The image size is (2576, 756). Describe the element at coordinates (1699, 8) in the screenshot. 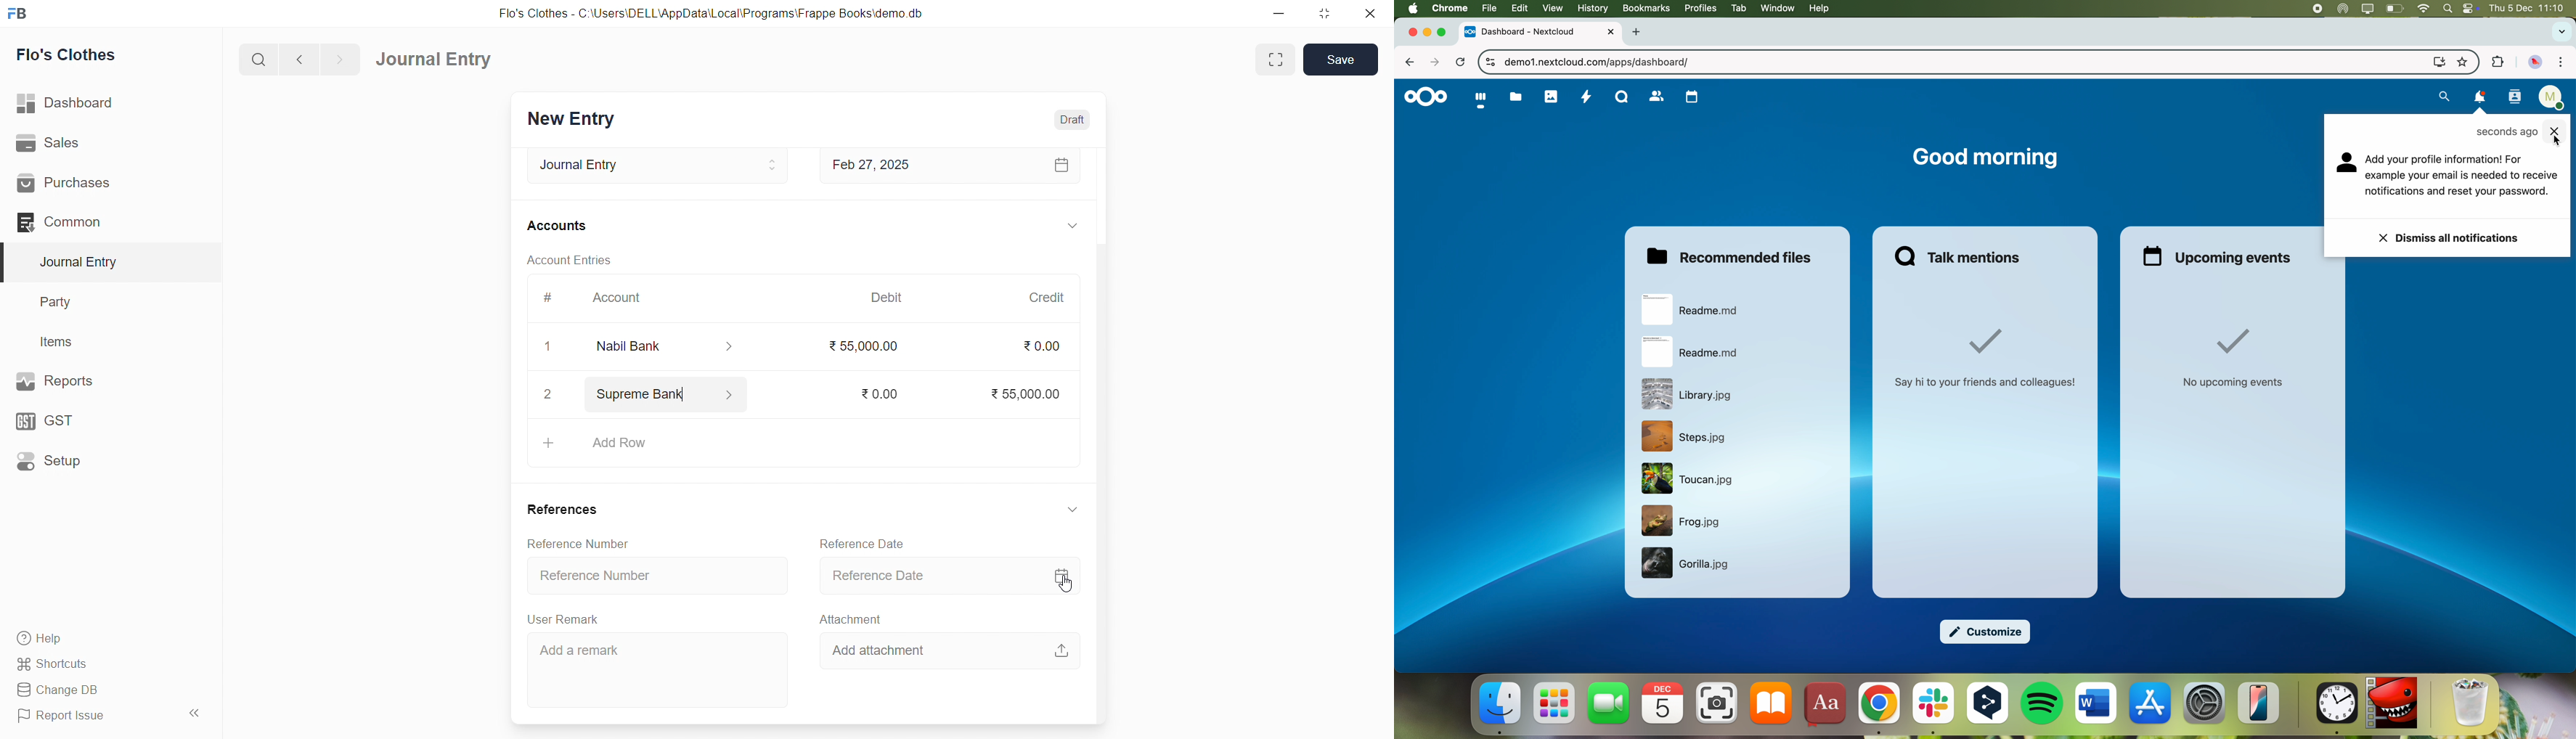

I see `profiles` at that location.